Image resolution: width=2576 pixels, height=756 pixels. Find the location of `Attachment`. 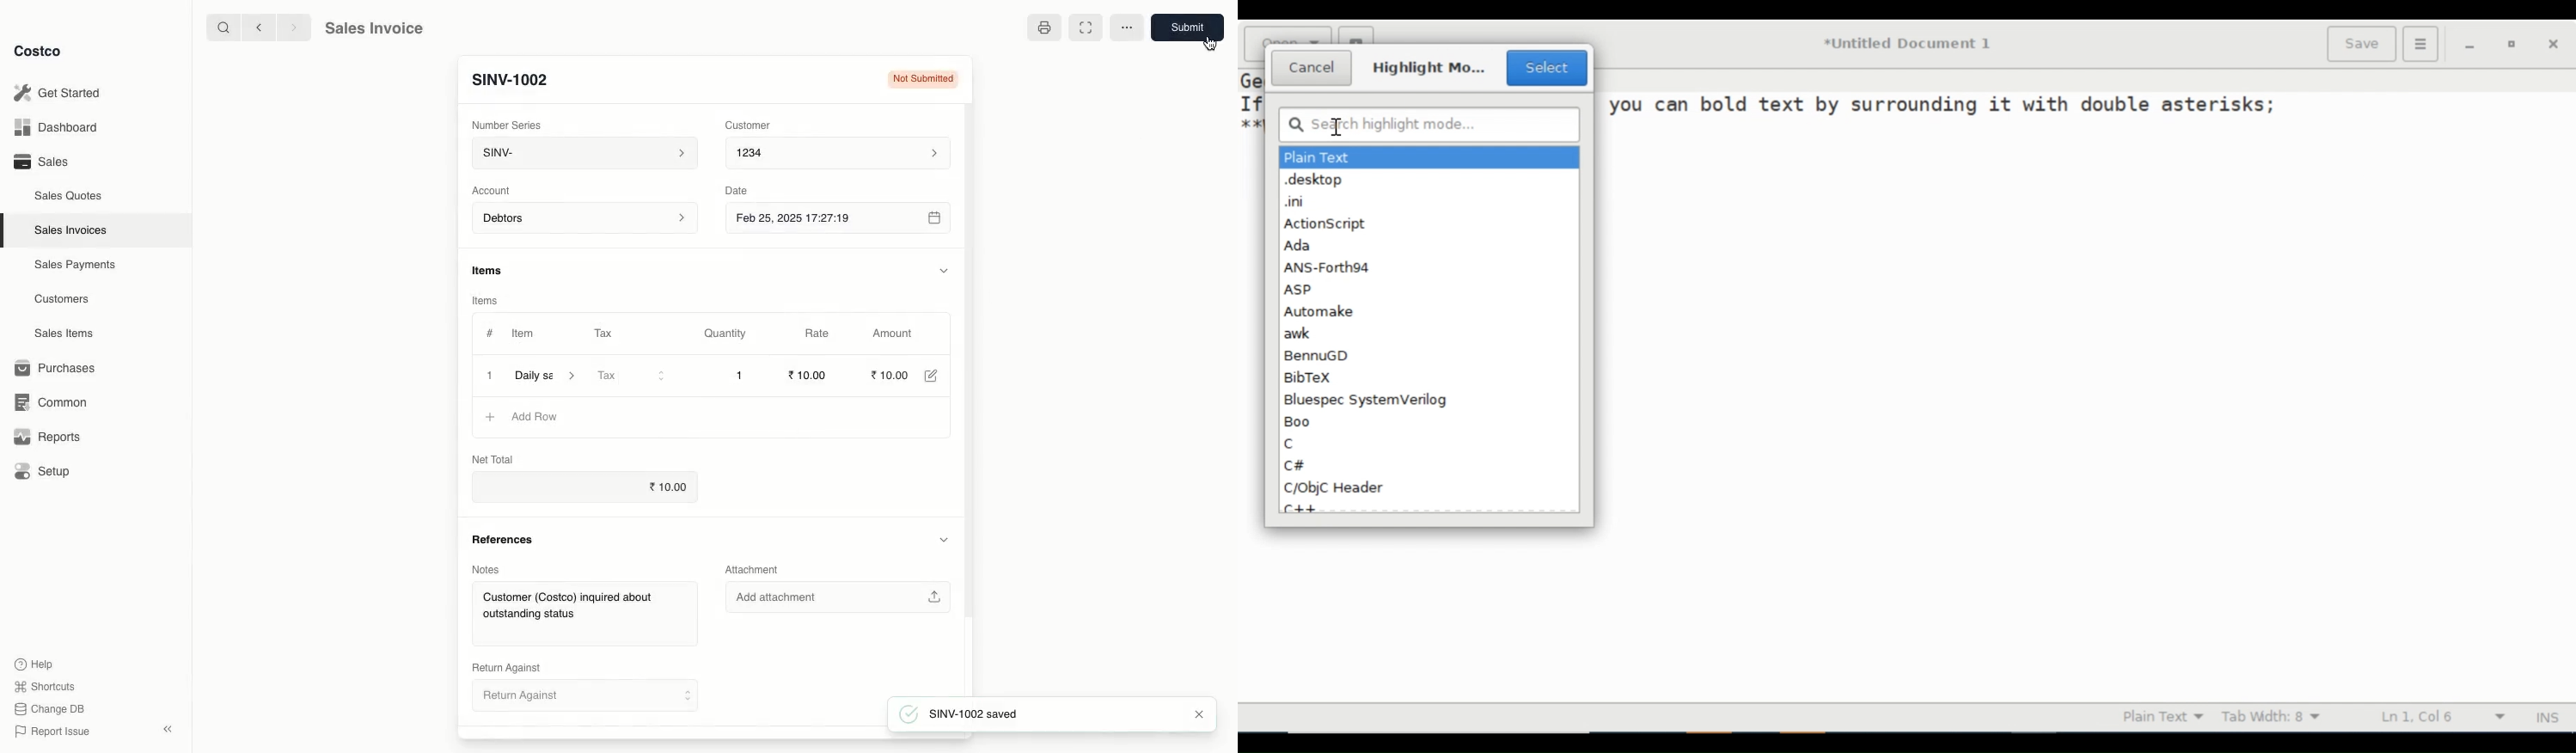

Attachment is located at coordinates (756, 569).